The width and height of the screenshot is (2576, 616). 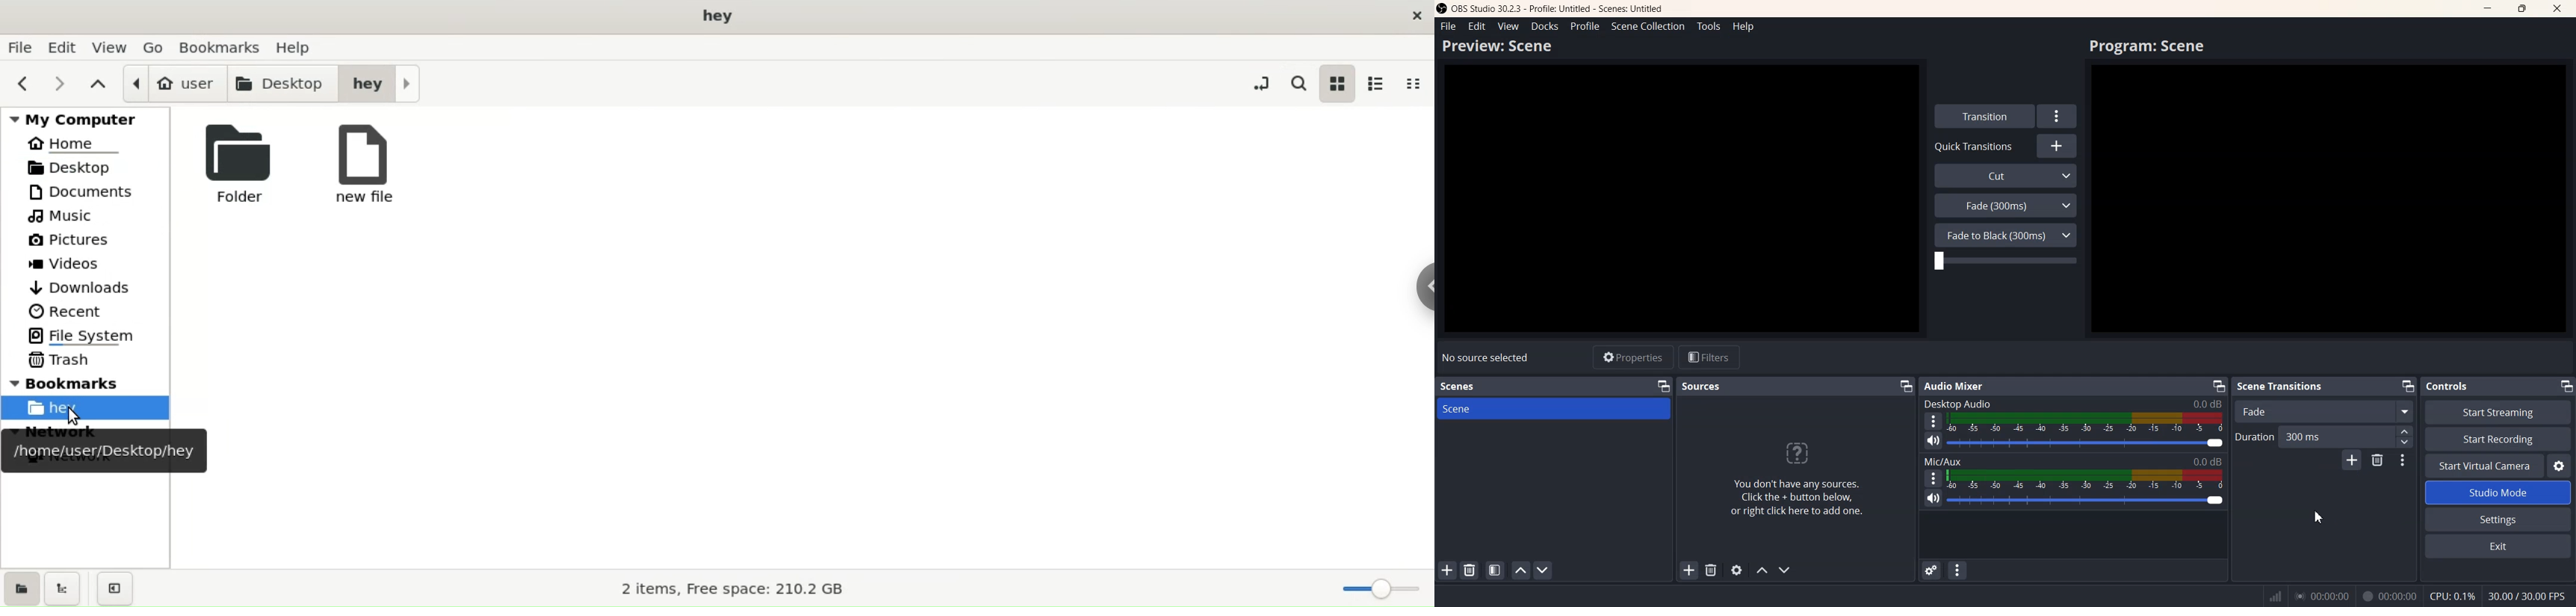 What do you see at coordinates (2499, 546) in the screenshot?
I see `Exit` at bounding box center [2499, 546].